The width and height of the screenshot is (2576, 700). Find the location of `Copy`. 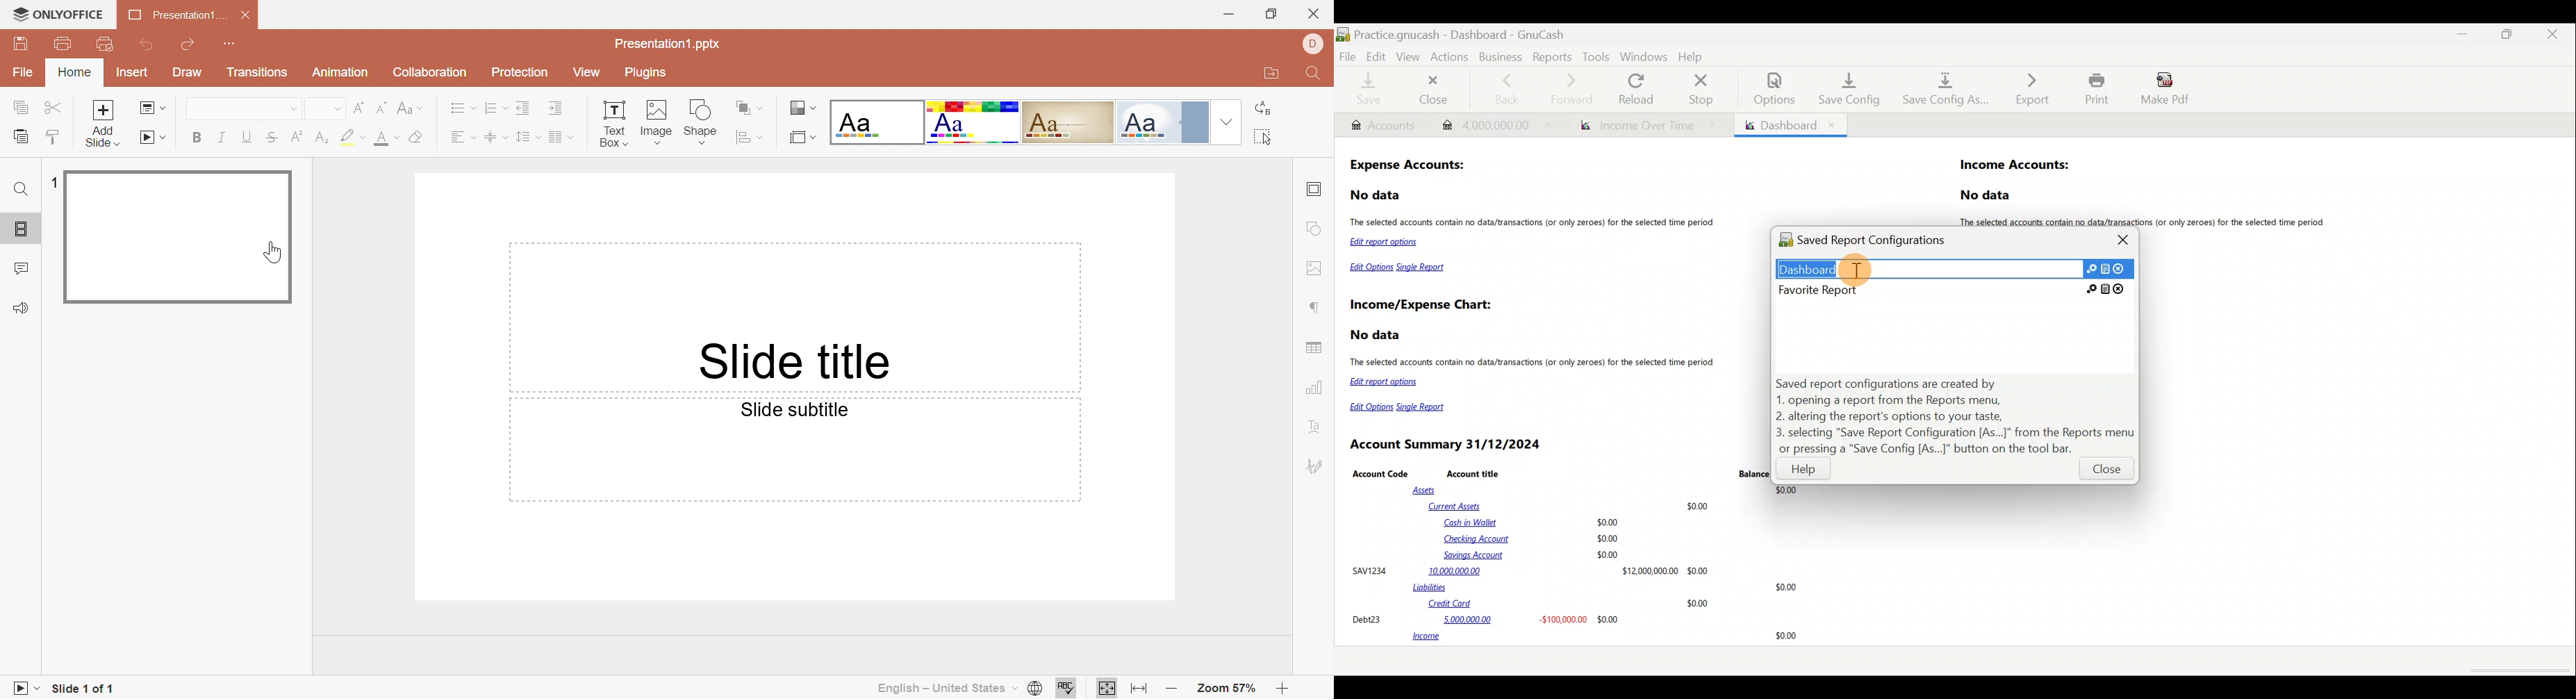

Copy is located at coordinates (20, 108).